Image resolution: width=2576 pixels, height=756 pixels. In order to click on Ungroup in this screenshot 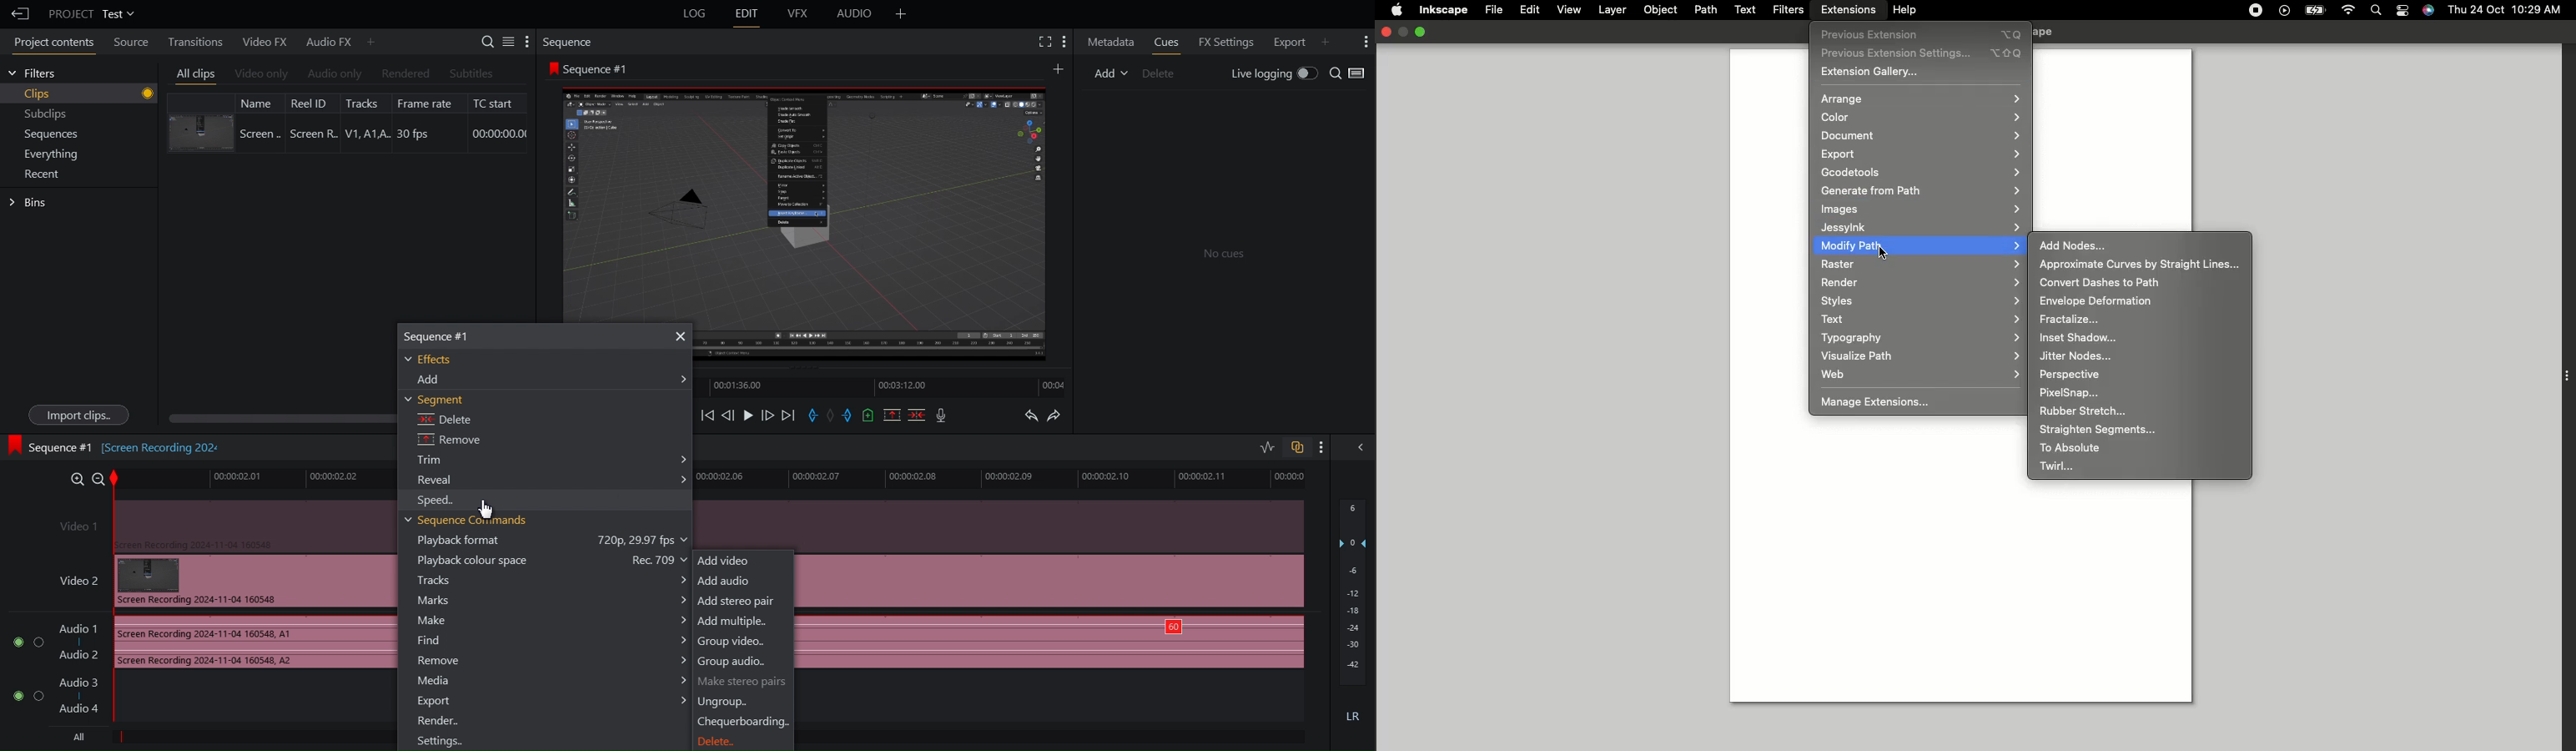, I will do `click(724, 701)`.